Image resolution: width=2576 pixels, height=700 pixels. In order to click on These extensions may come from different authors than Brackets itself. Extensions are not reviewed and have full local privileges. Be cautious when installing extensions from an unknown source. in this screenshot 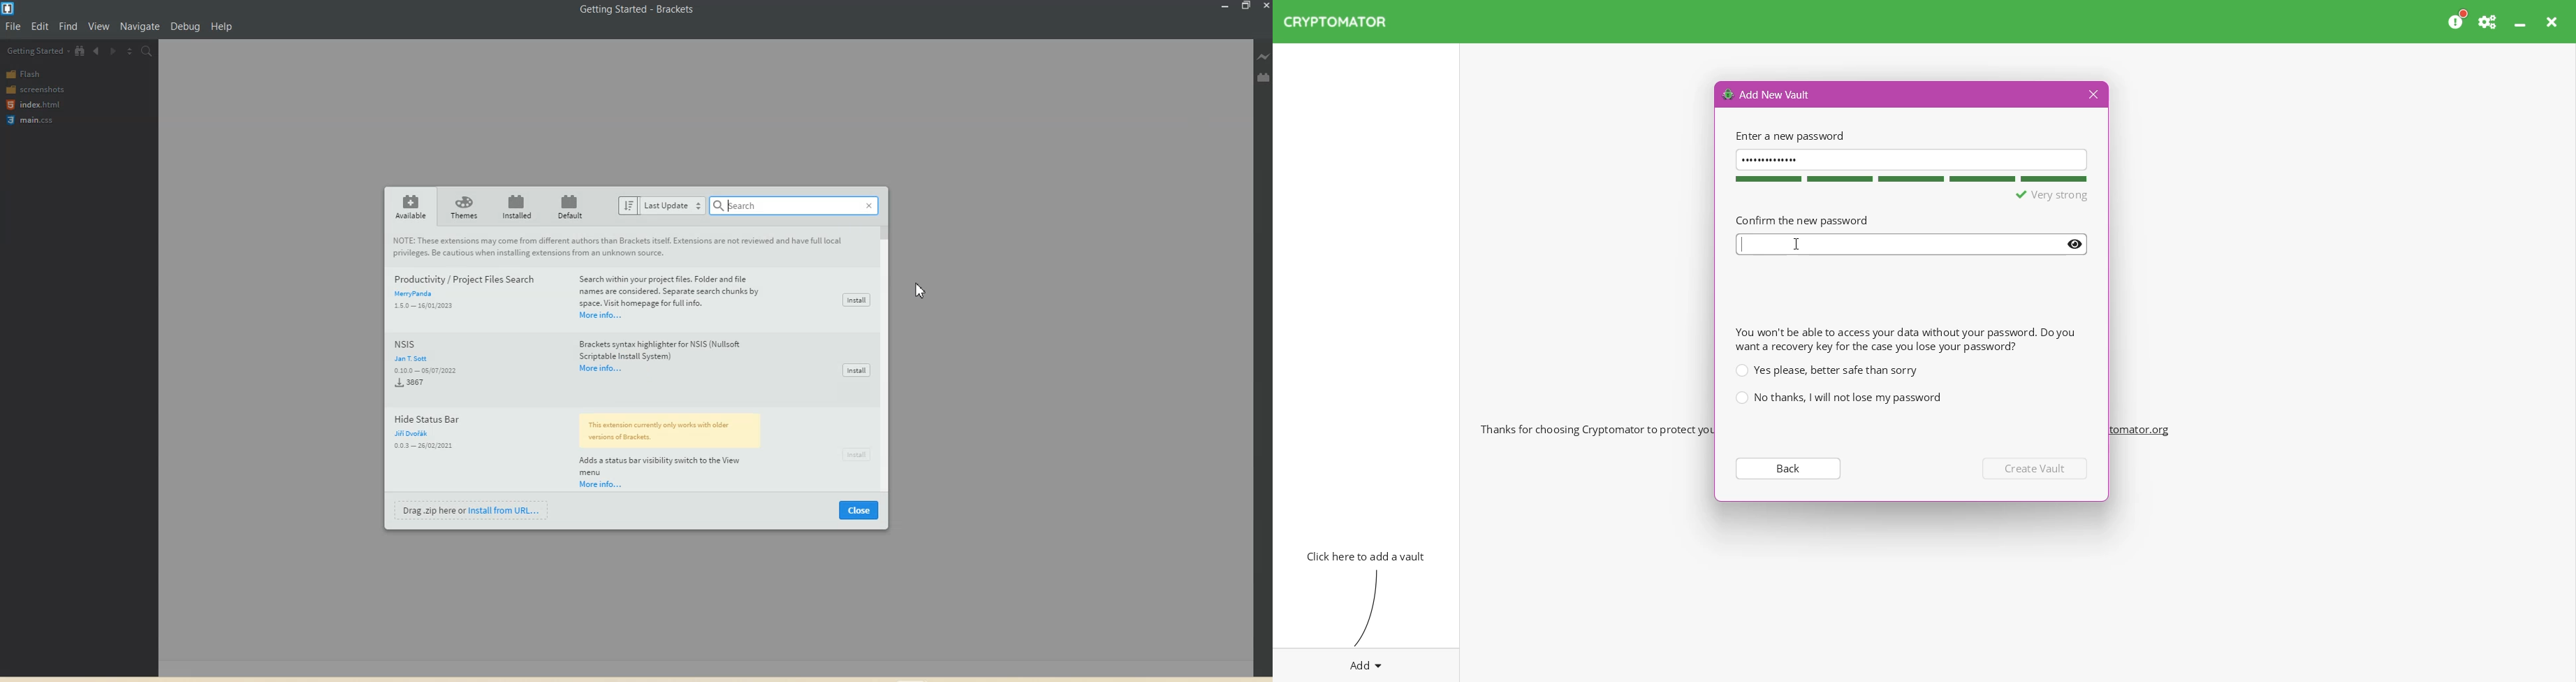, I will do `click(623, 247)`.